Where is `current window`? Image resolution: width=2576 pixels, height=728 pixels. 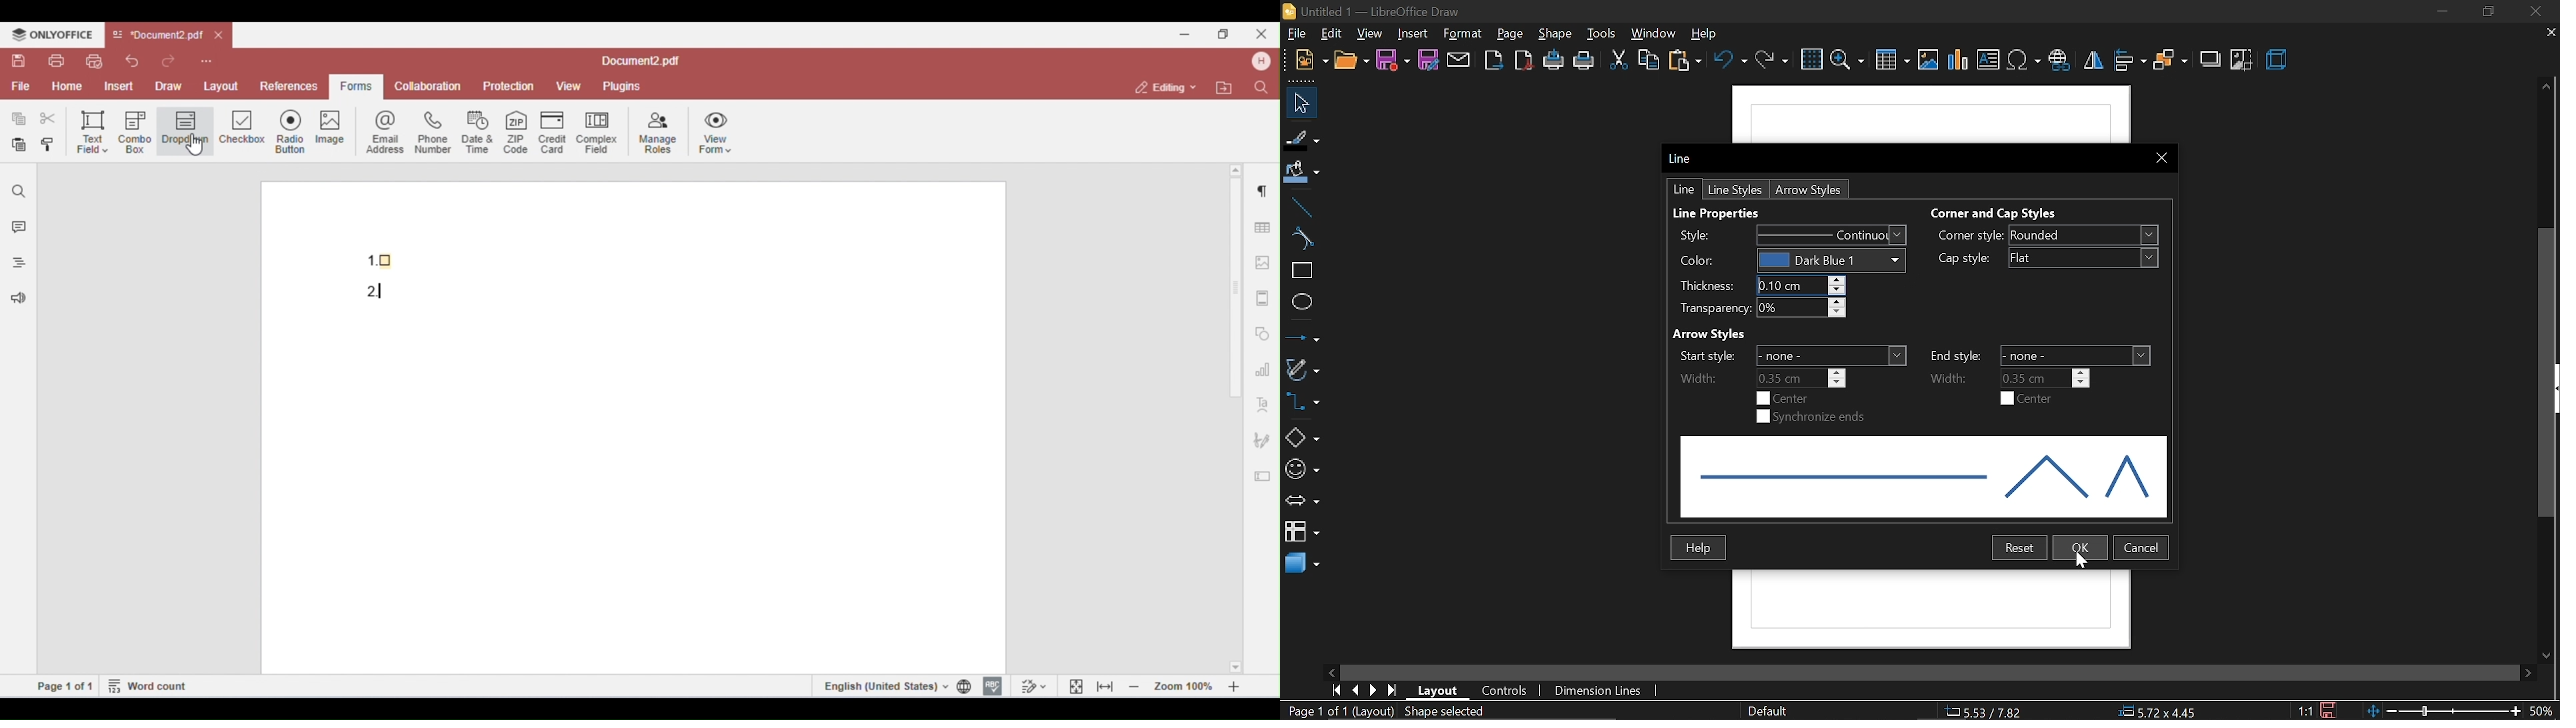
current window is located at coordinates (1370, 10).